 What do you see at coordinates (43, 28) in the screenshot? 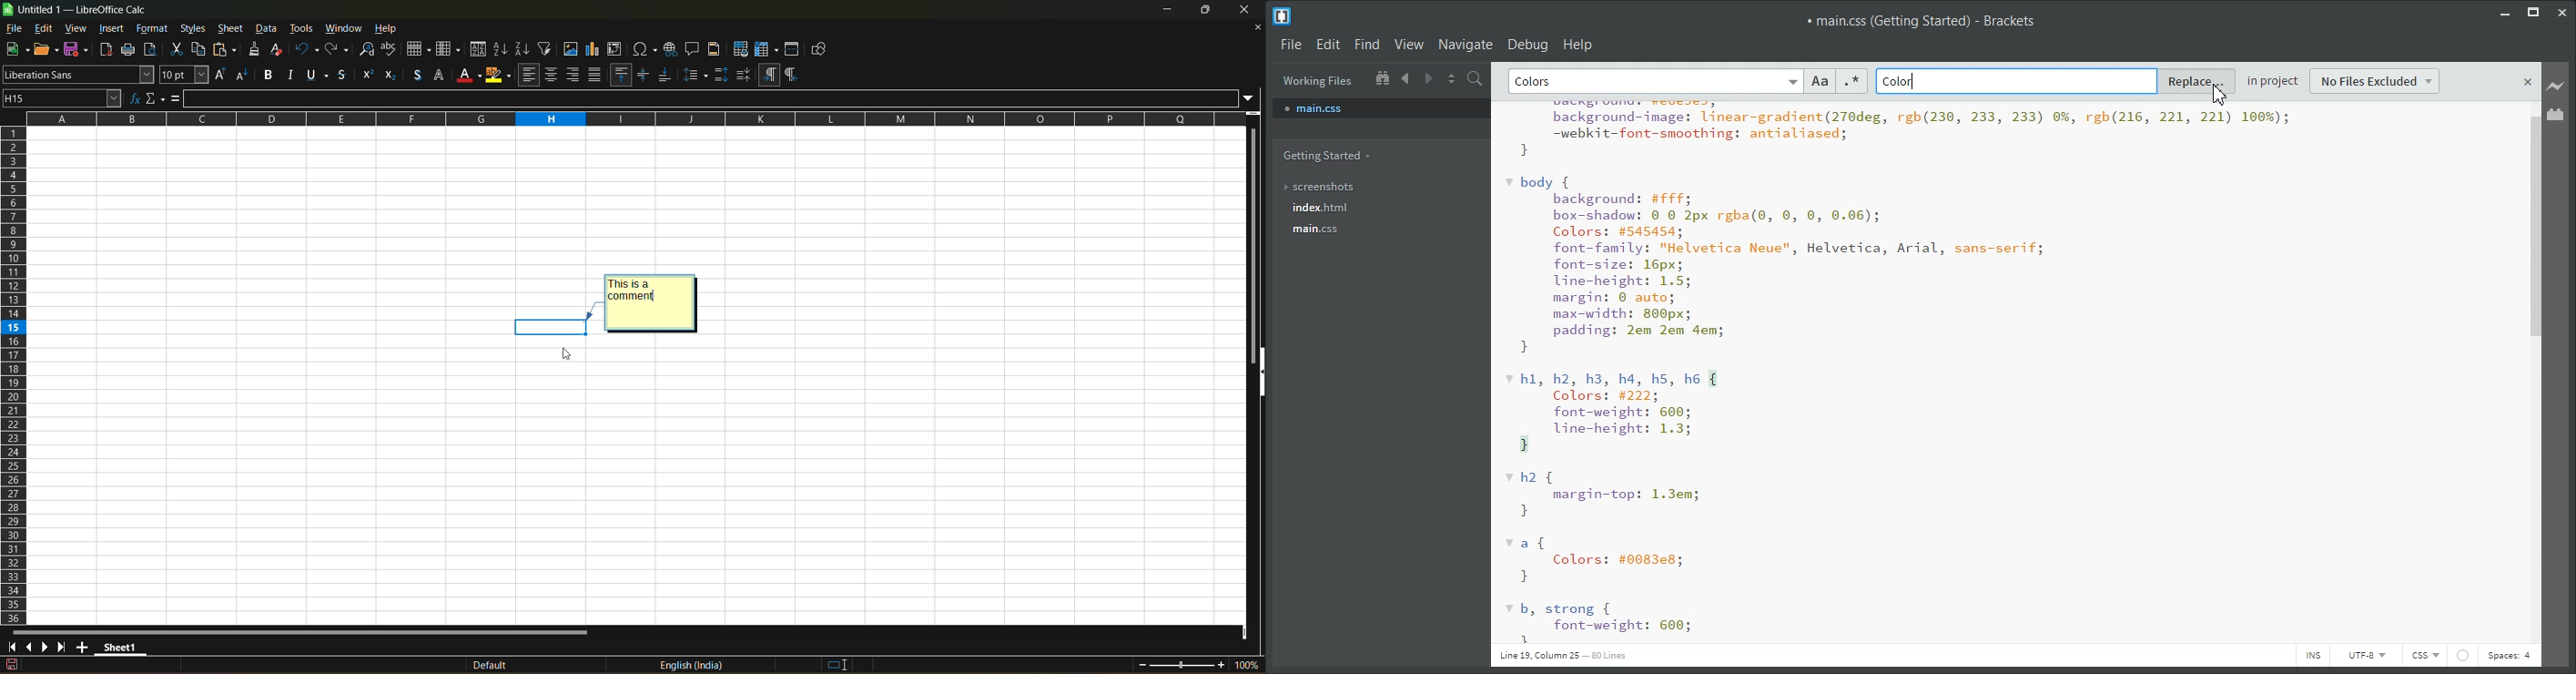
I see `edit` at bounding box center [43, 28].